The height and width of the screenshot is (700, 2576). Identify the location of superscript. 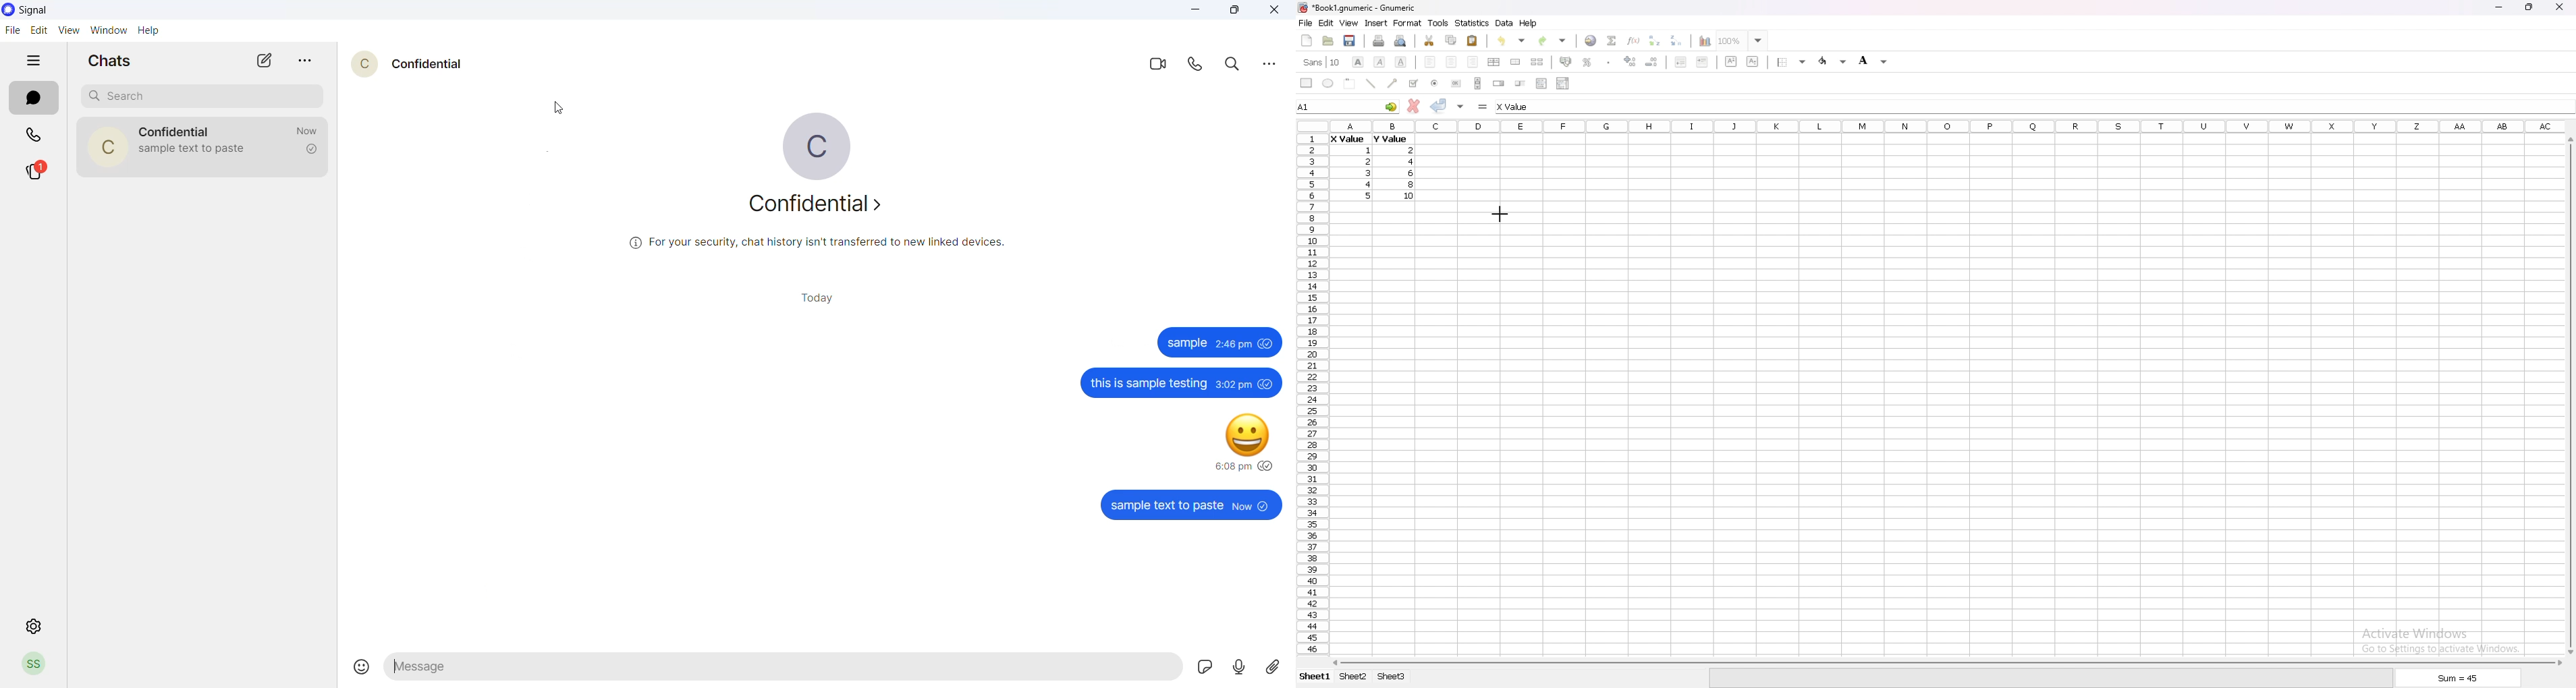
(1732, 61).